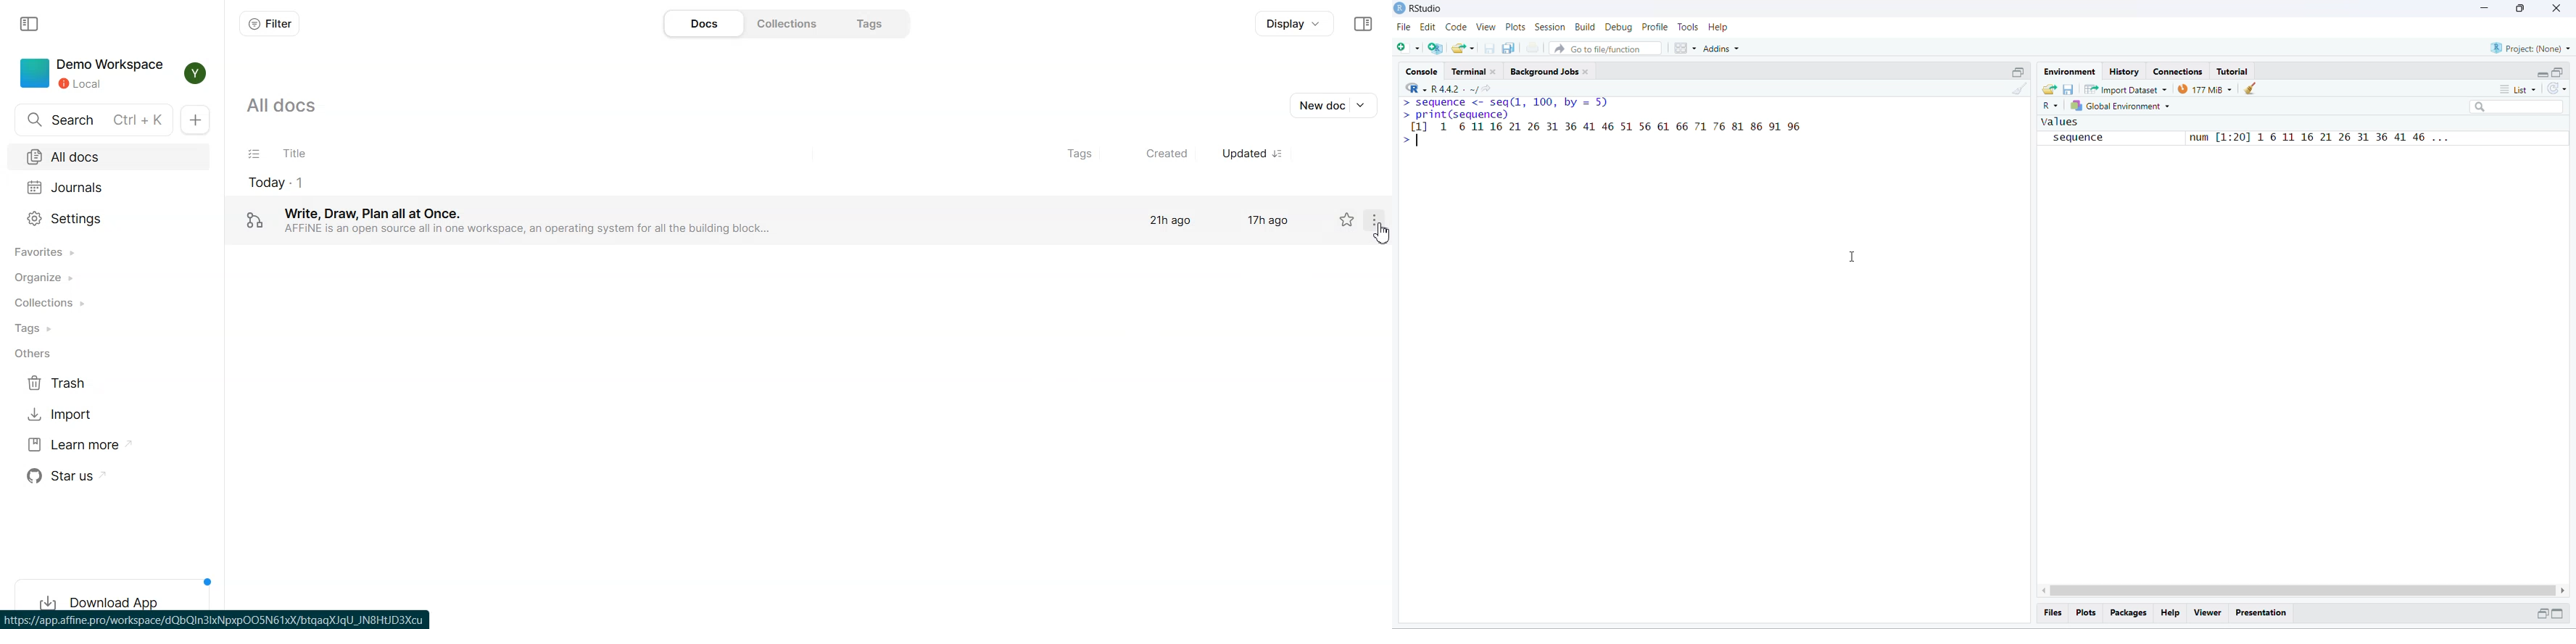 The width and height of the screenshot is (2576, 644). I want to click on logo, so click(1399, 7).